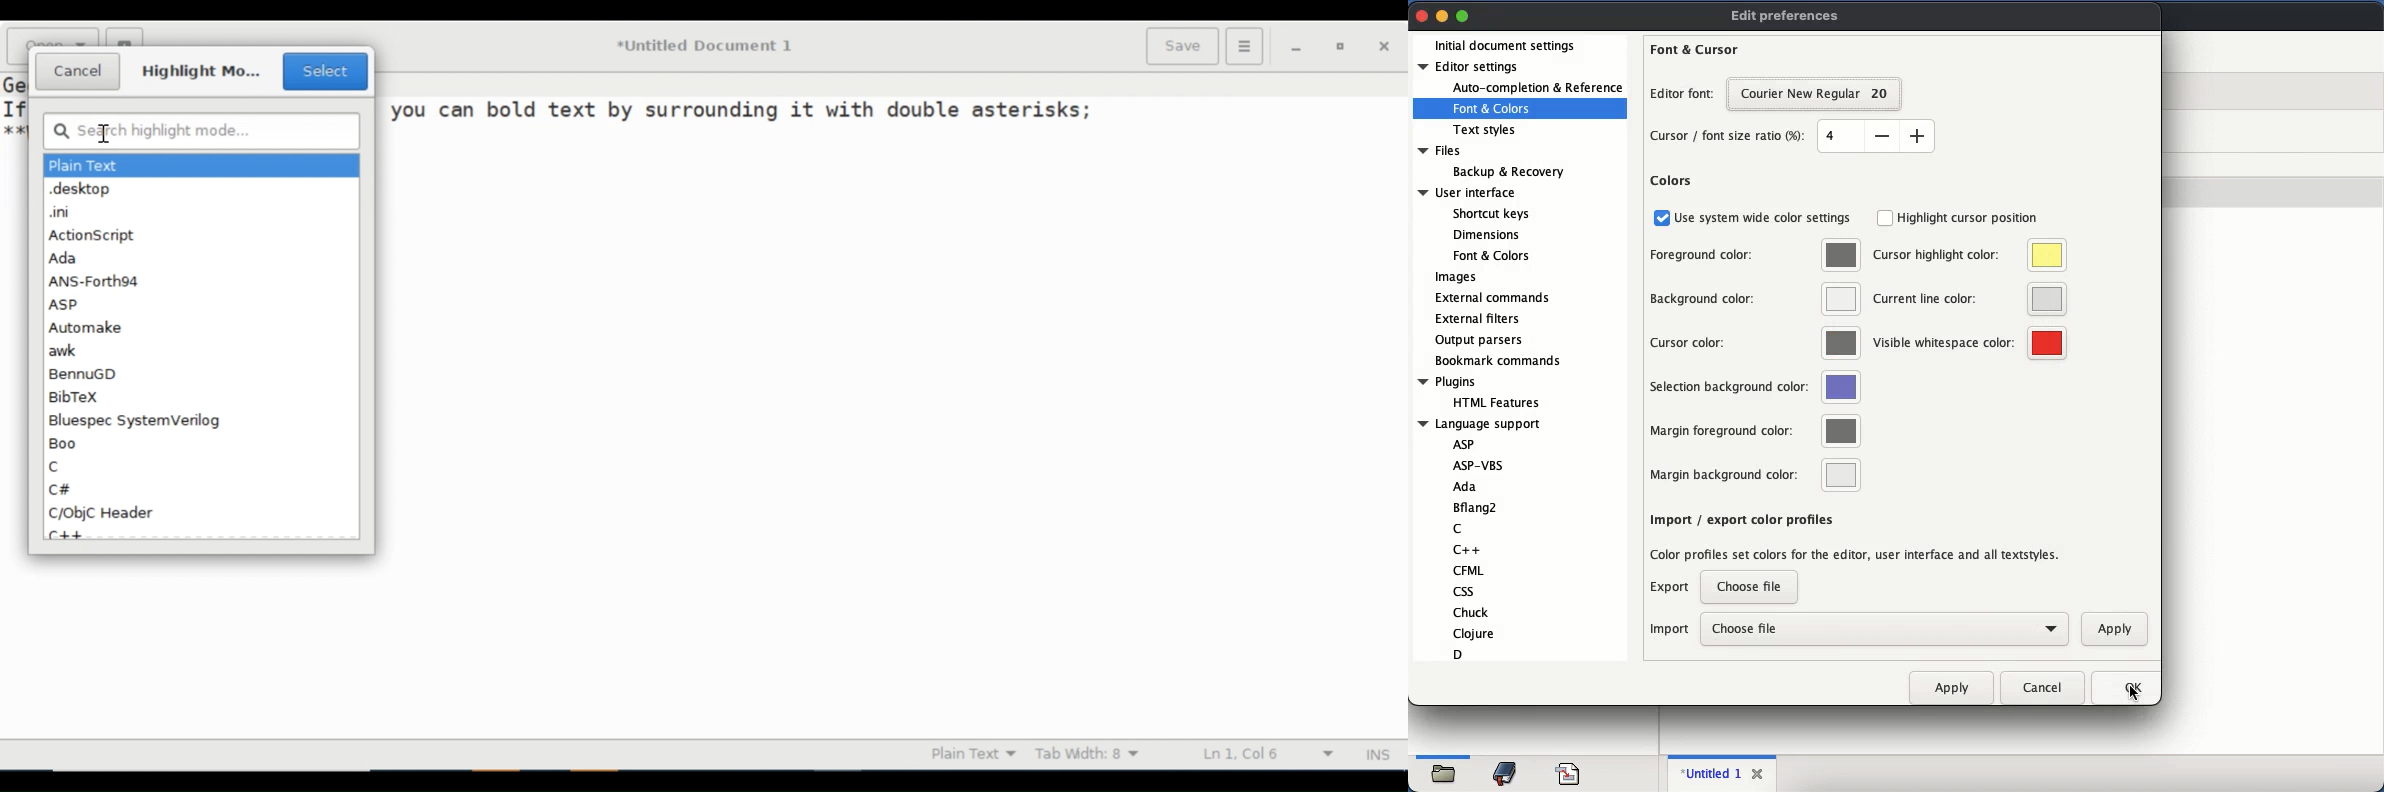 The image size is (2408, 812). What do you see at coordinates (1459, 528) in the screenshot?
I see `C` at bounding box center [1459, 528].